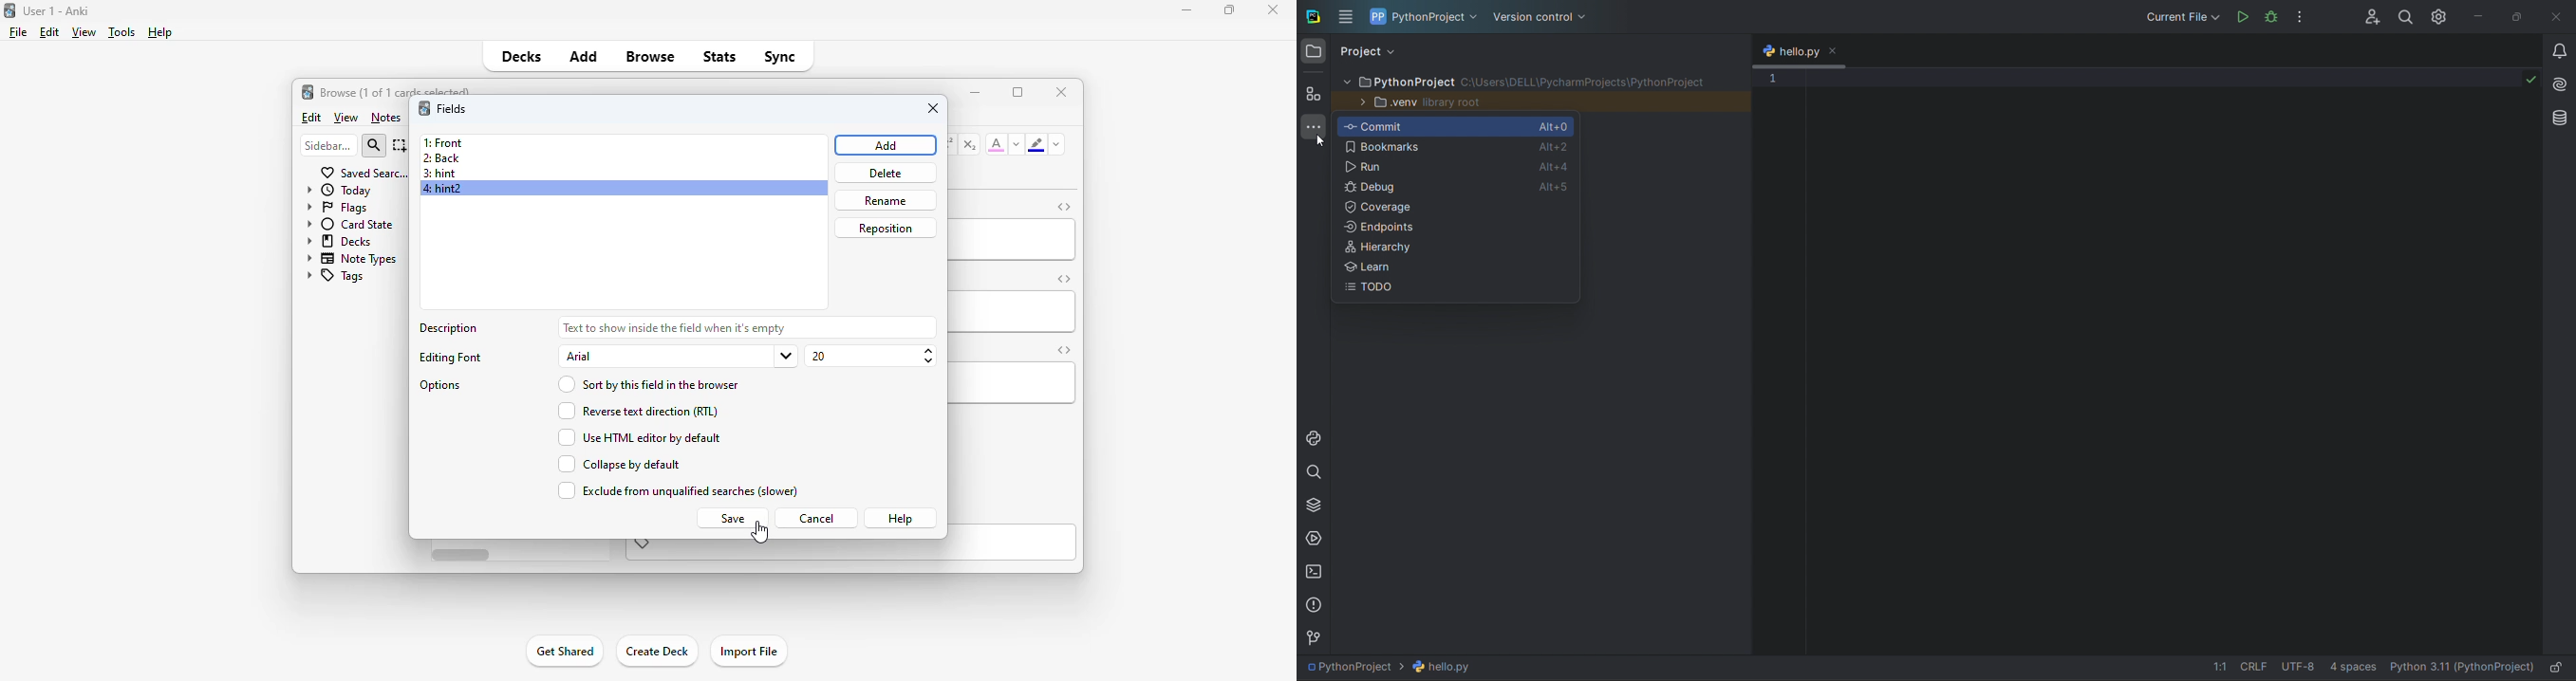  Describe the element at coordinates (1065, 207) in the screenshot. I see `toggle HTML editor` at that location.